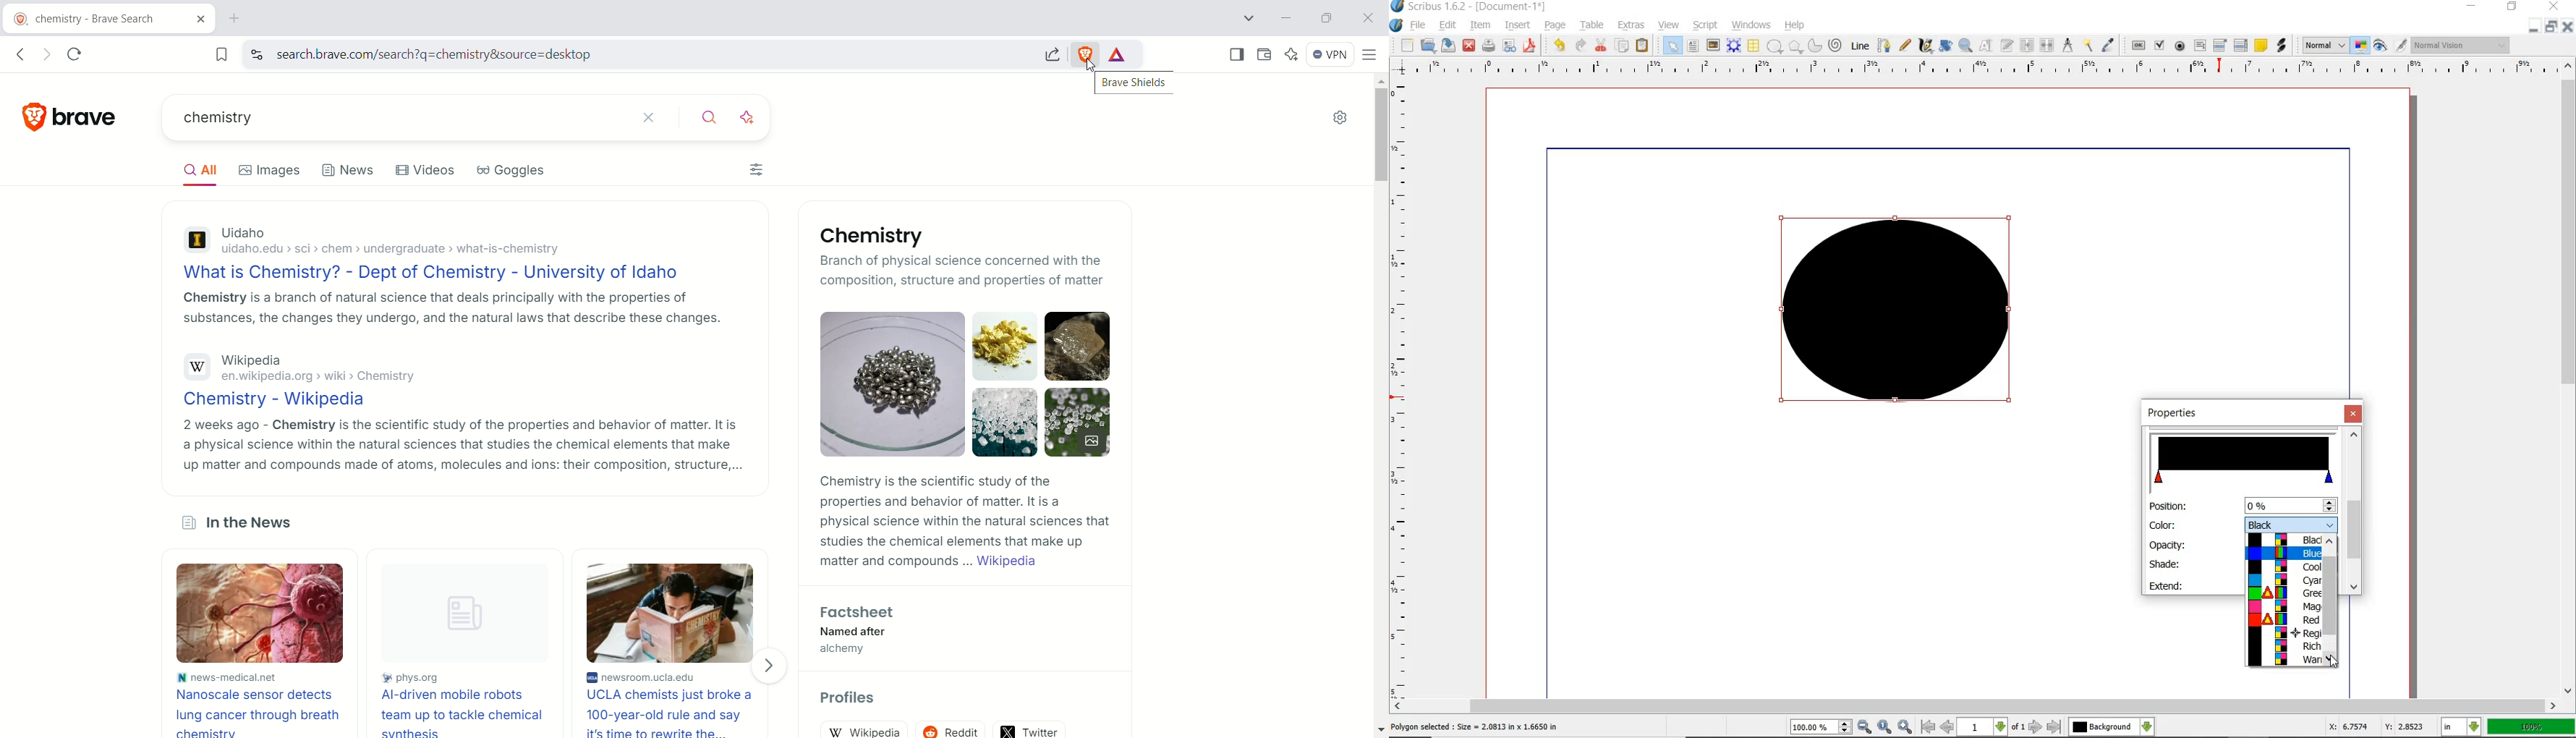 The height and width of the screenshot is (756, 2576). I want to click on SAVE AS PDF, so click(1531, 47).